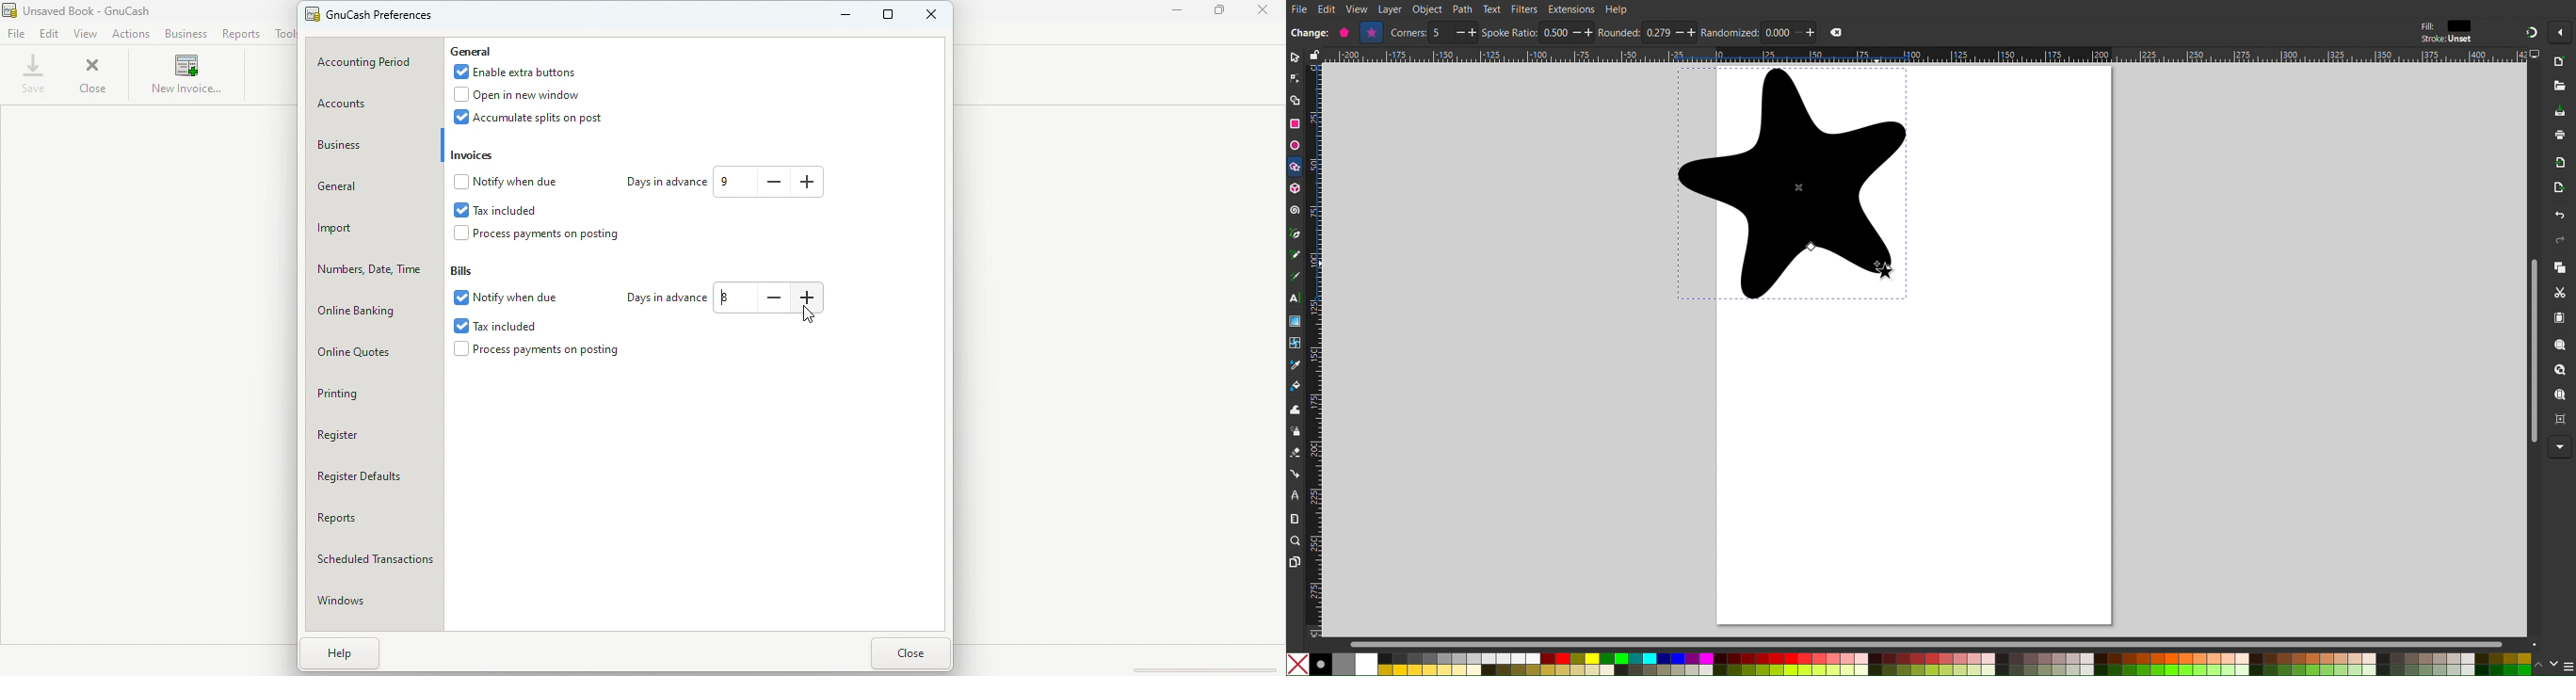  I want to click on corners, so click(1408, 33).